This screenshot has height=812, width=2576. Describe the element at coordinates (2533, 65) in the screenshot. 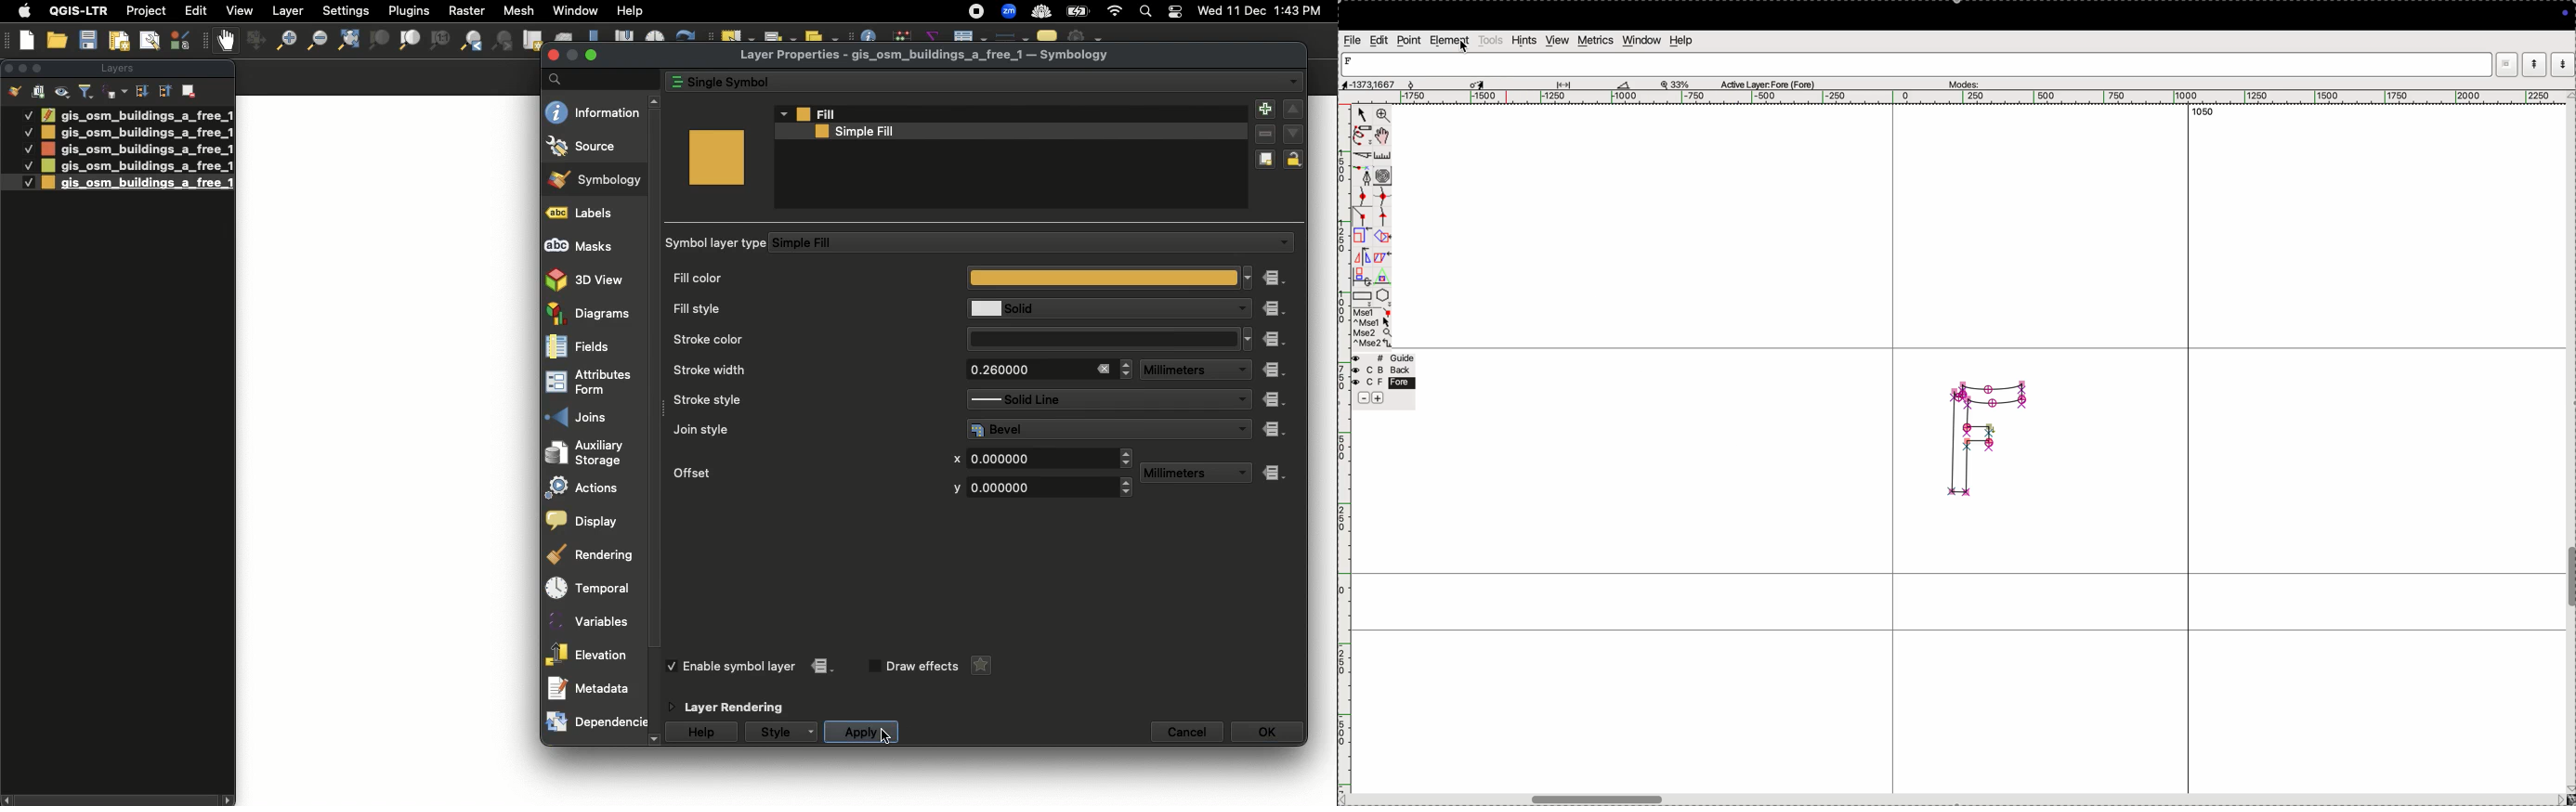

I see `mode up` at that location.